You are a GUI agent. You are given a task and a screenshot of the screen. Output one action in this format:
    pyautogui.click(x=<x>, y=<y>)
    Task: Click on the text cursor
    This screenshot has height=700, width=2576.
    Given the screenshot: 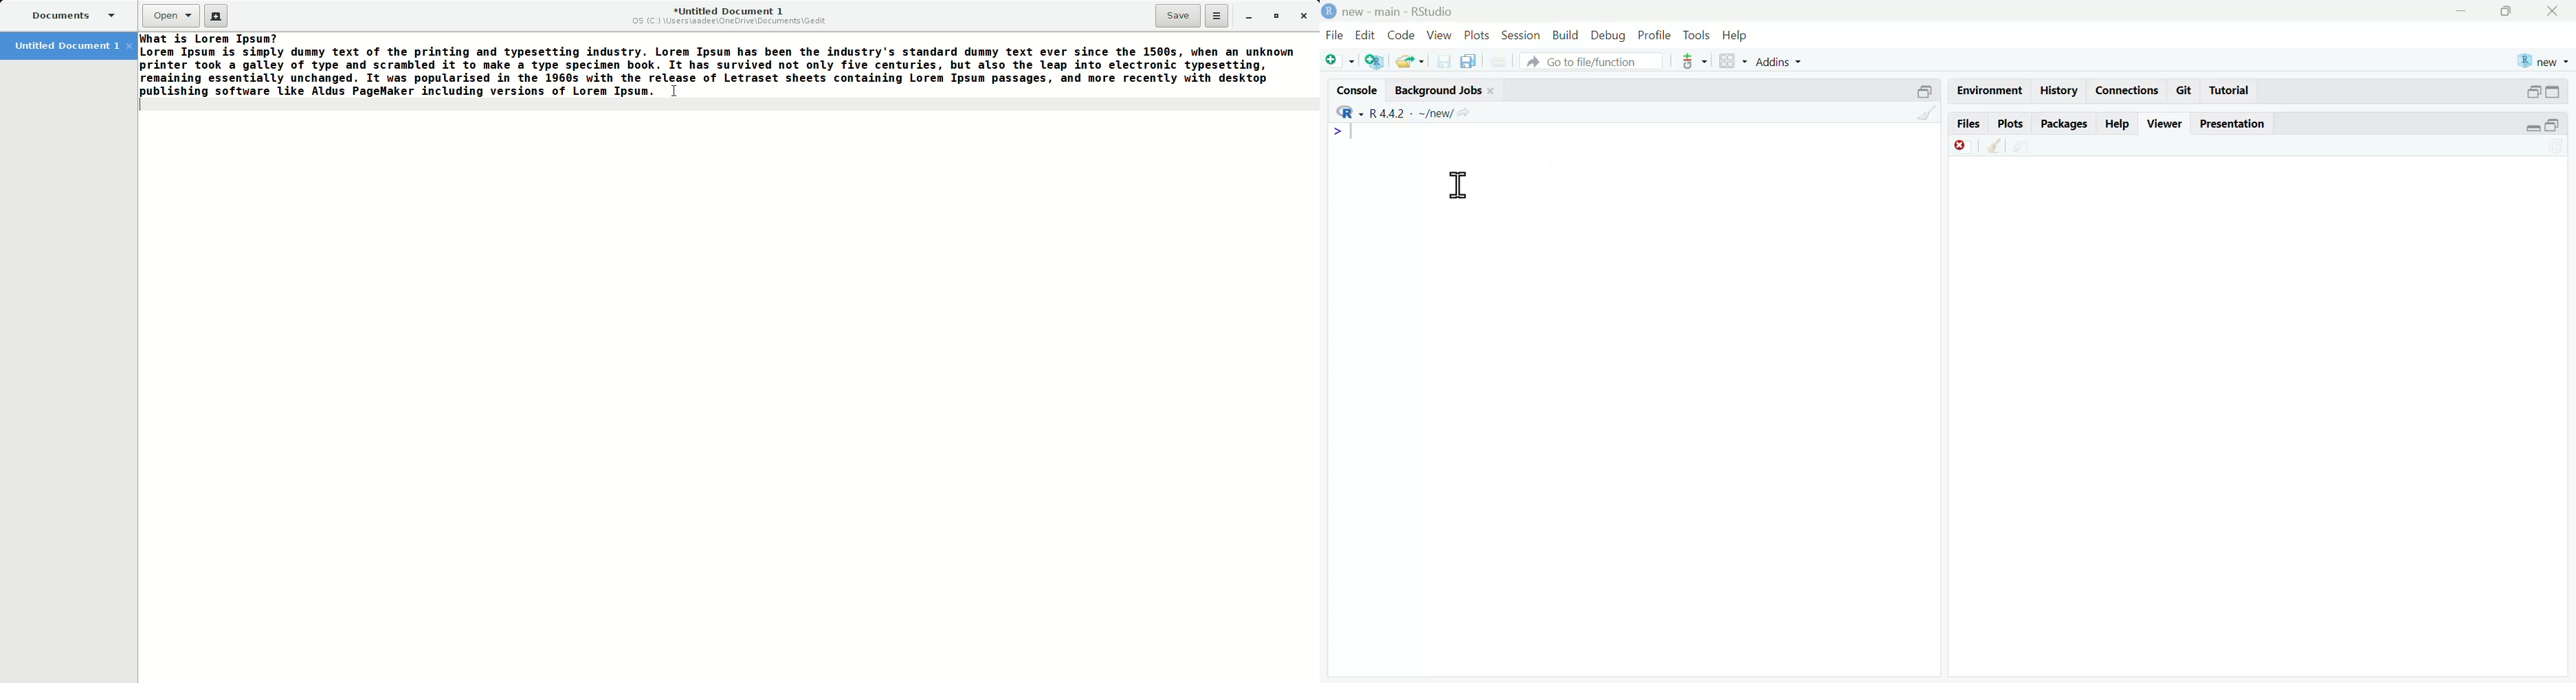 What is the action you would take?
    pyautogui.click(x=1458, y=185)
    